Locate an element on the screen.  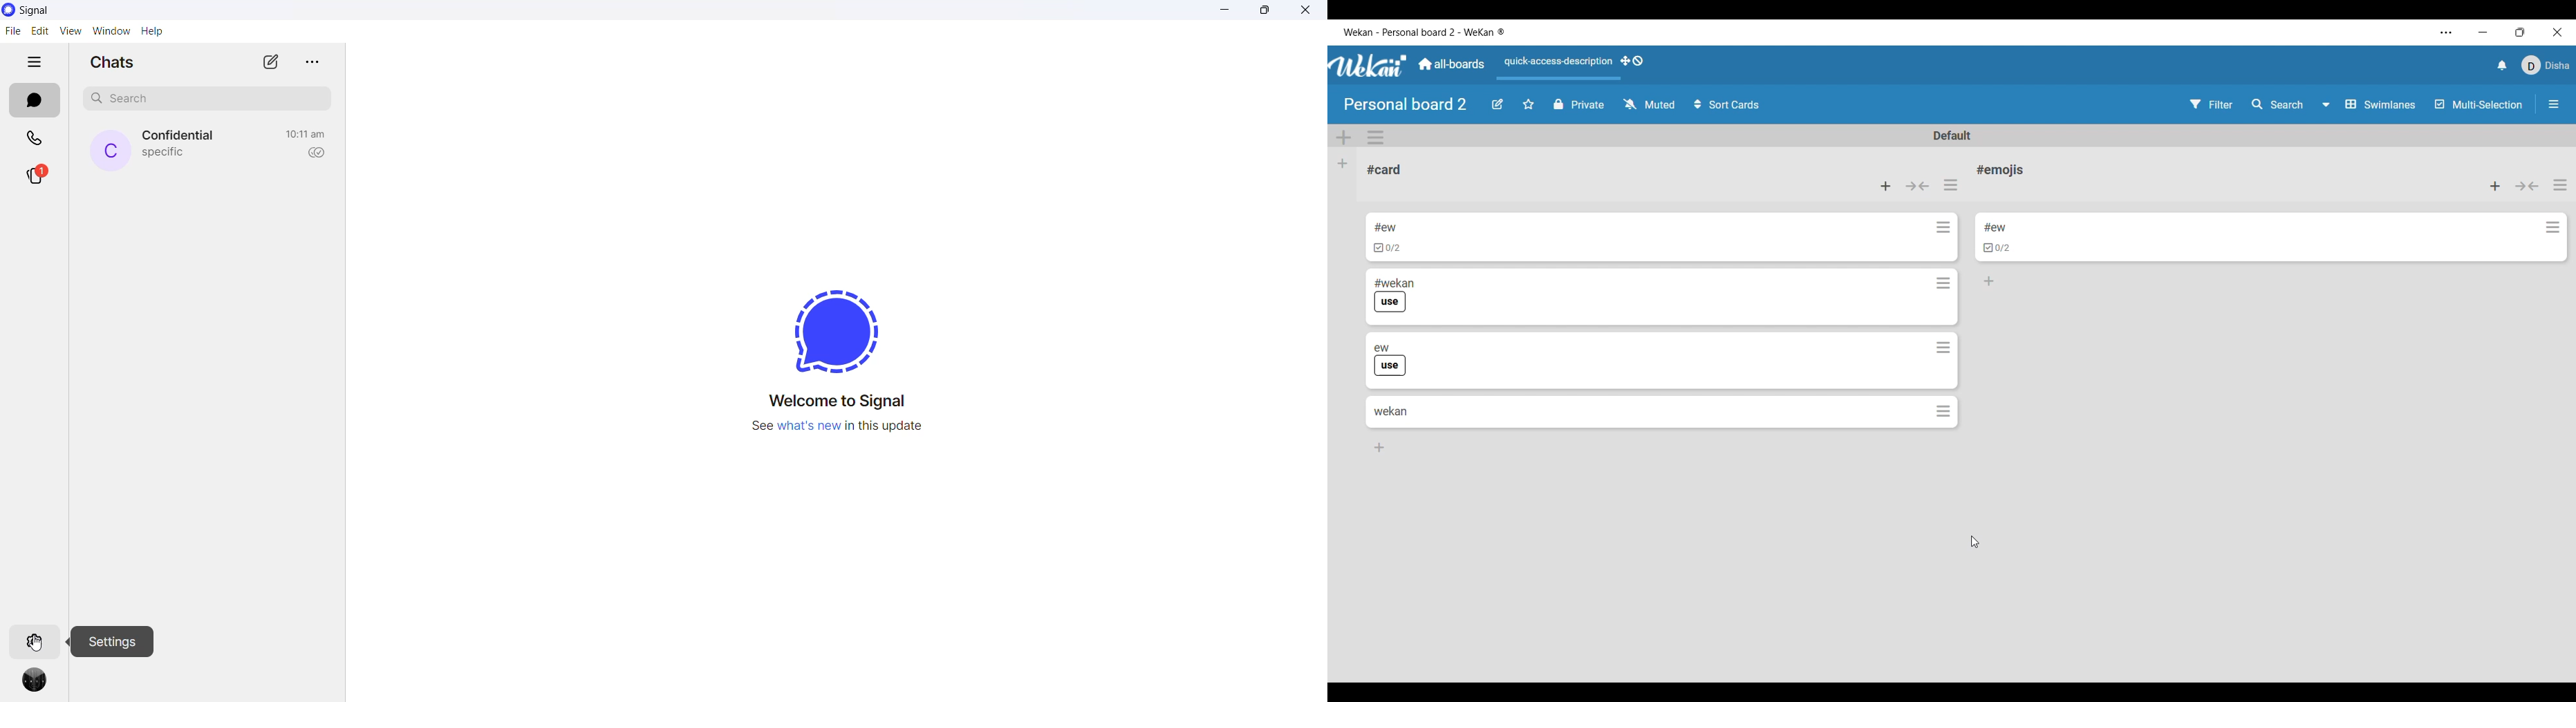
Search  is located at coordinates (2278, 105).